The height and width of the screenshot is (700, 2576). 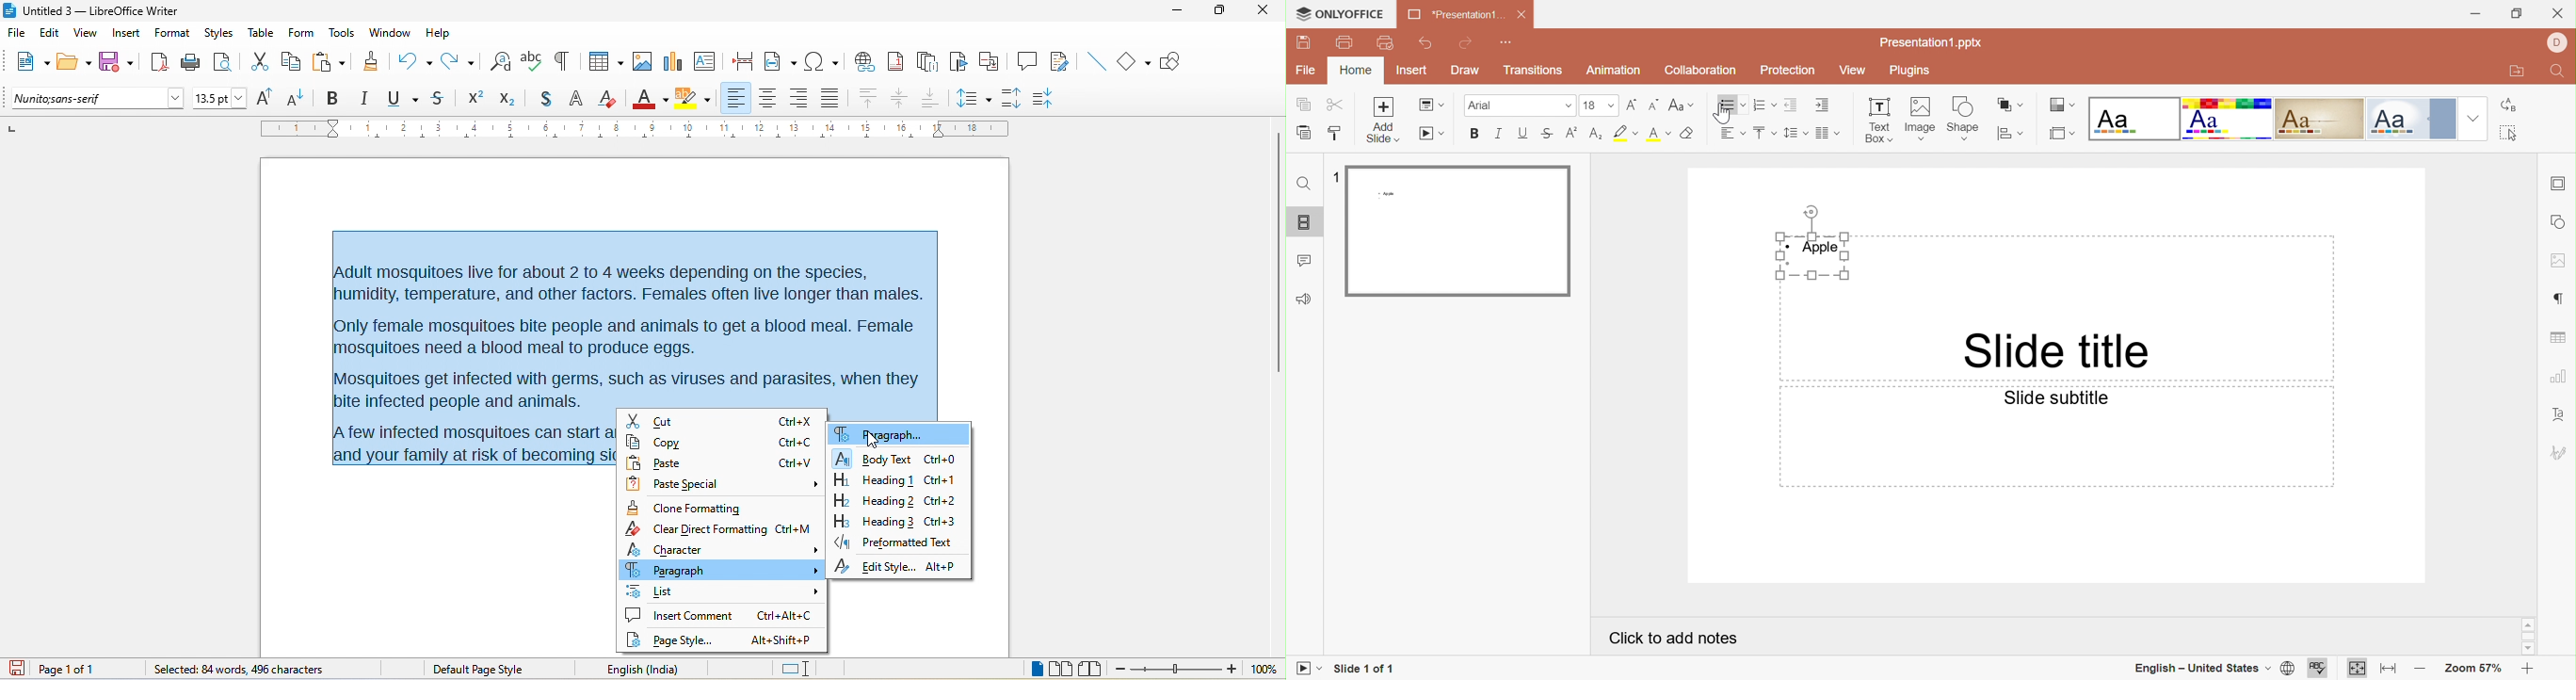 I want to click on Quick Print, so click(x=1385, y=45).